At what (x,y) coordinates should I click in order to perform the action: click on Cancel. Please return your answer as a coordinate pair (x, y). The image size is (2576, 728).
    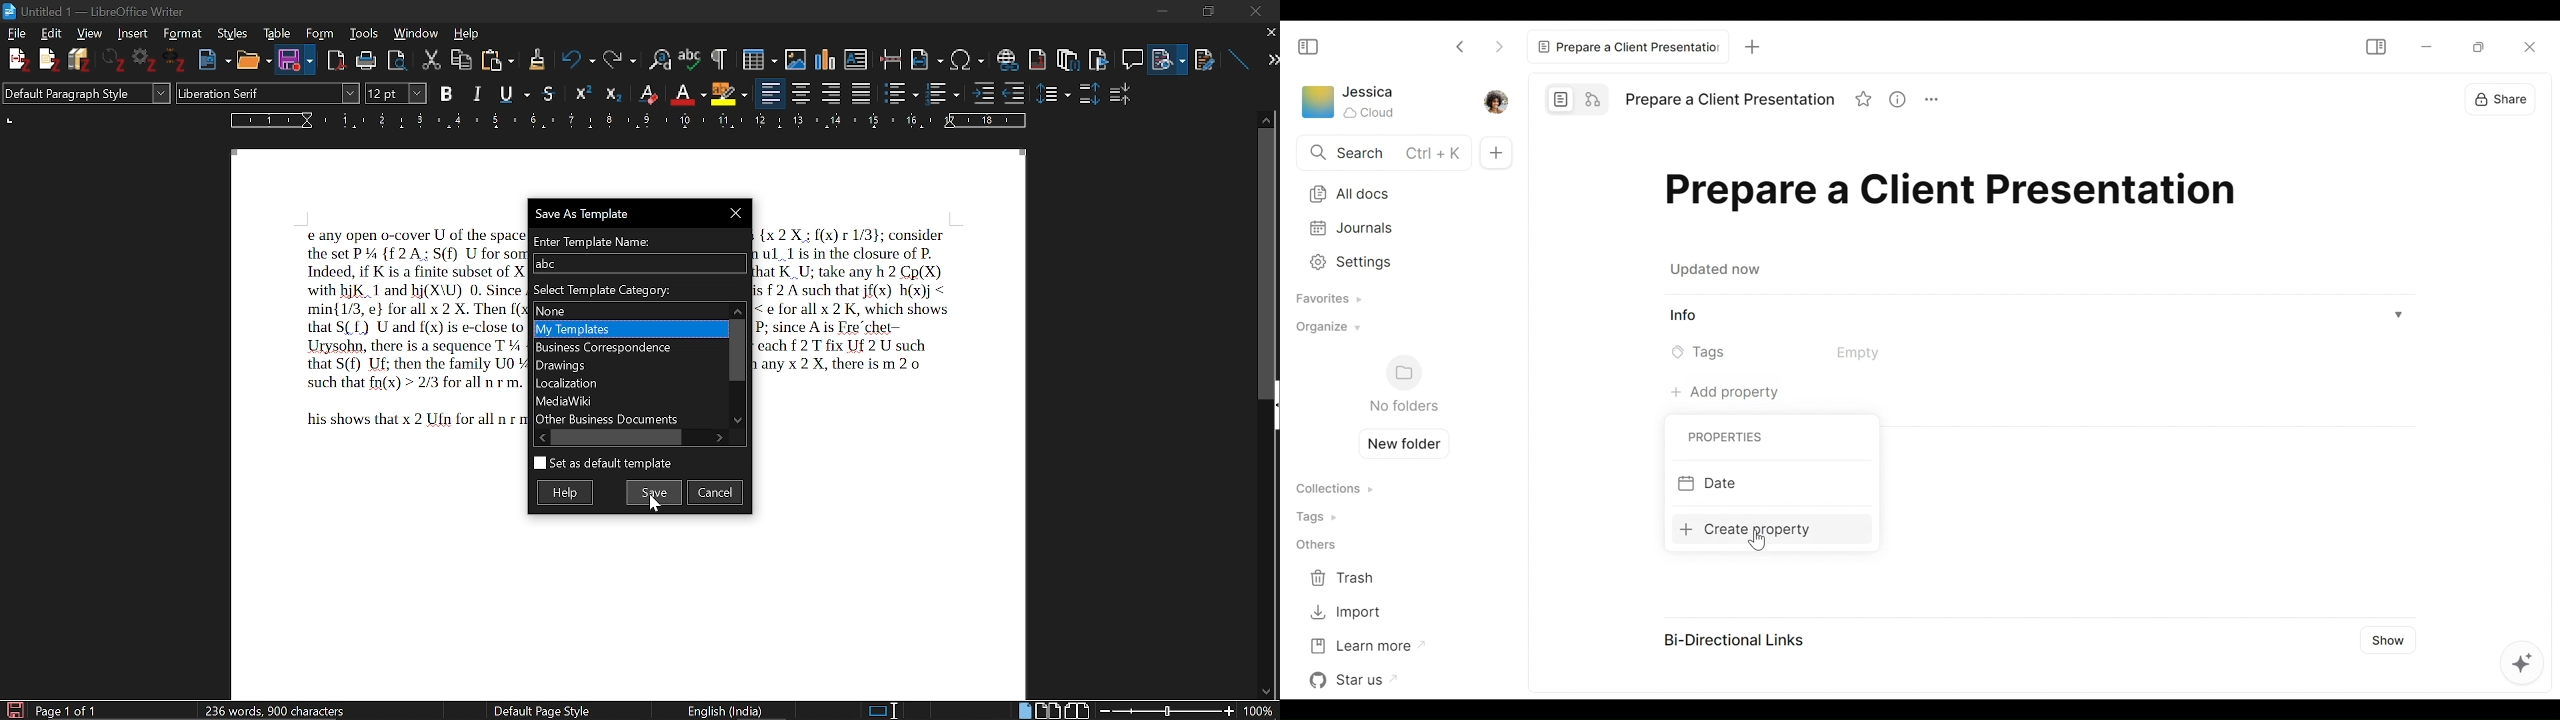
    Looking at the image, I should click on (716, 491).